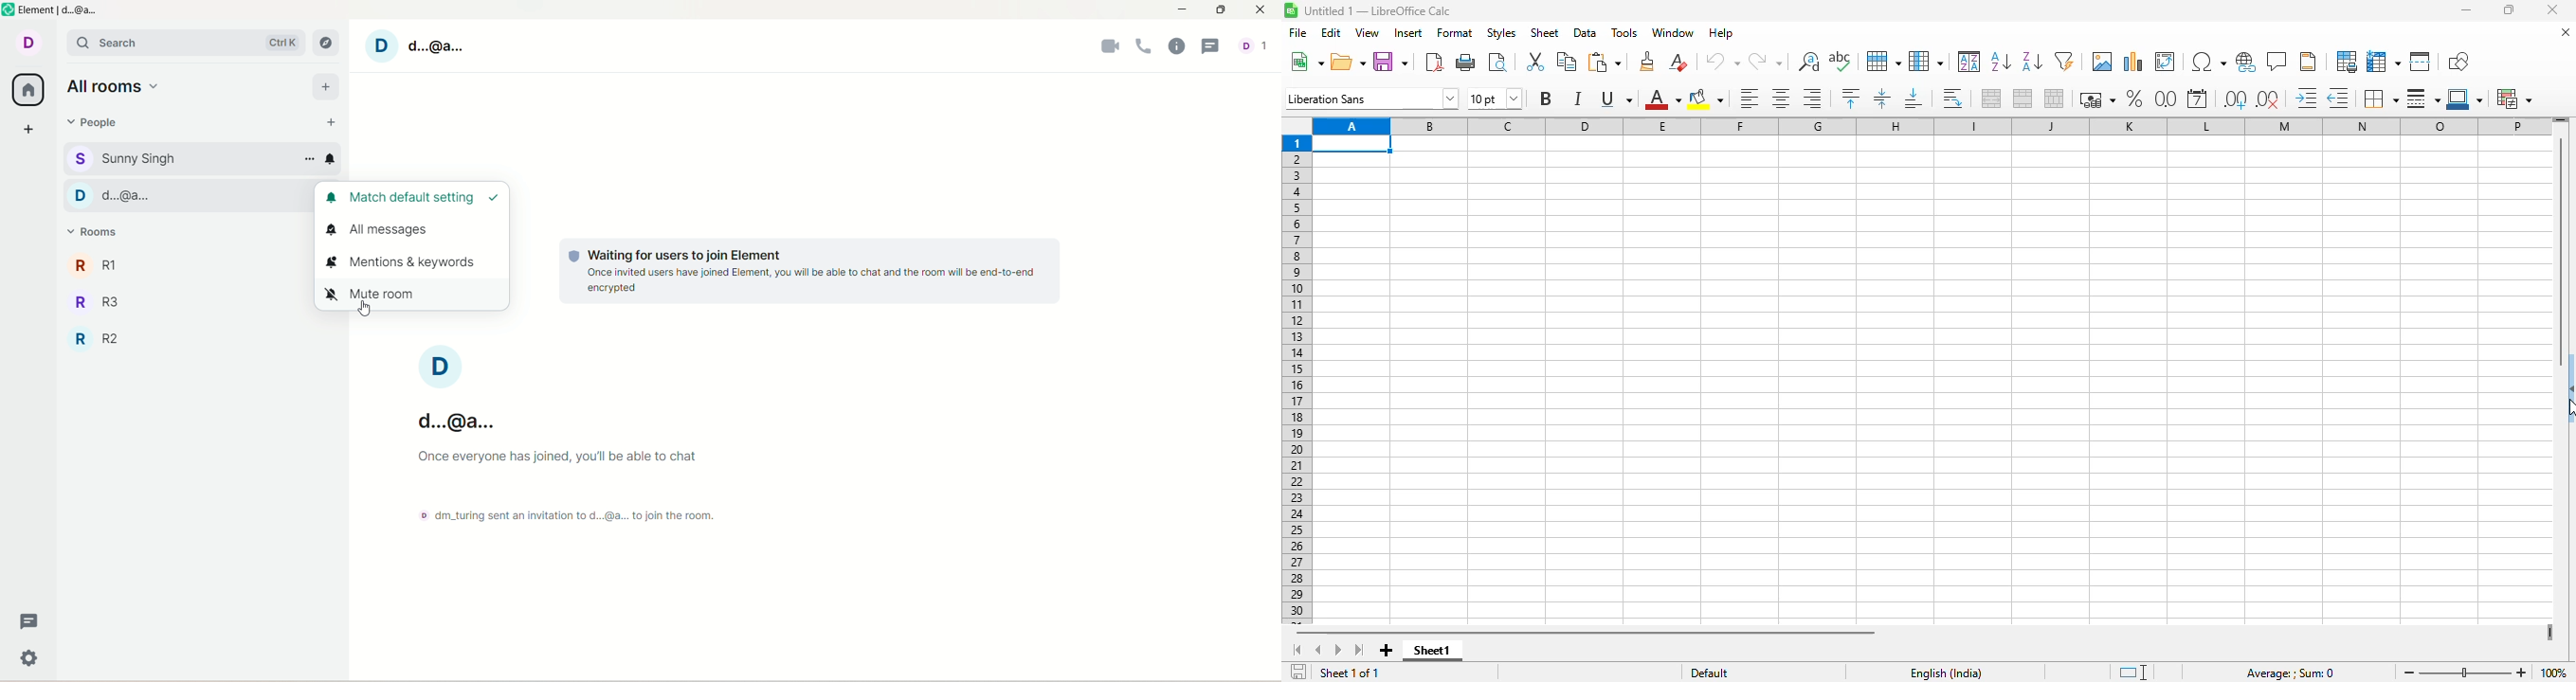 The height and width of the screenshot is (700, 2576). I want to click on account, so click(26, 43).